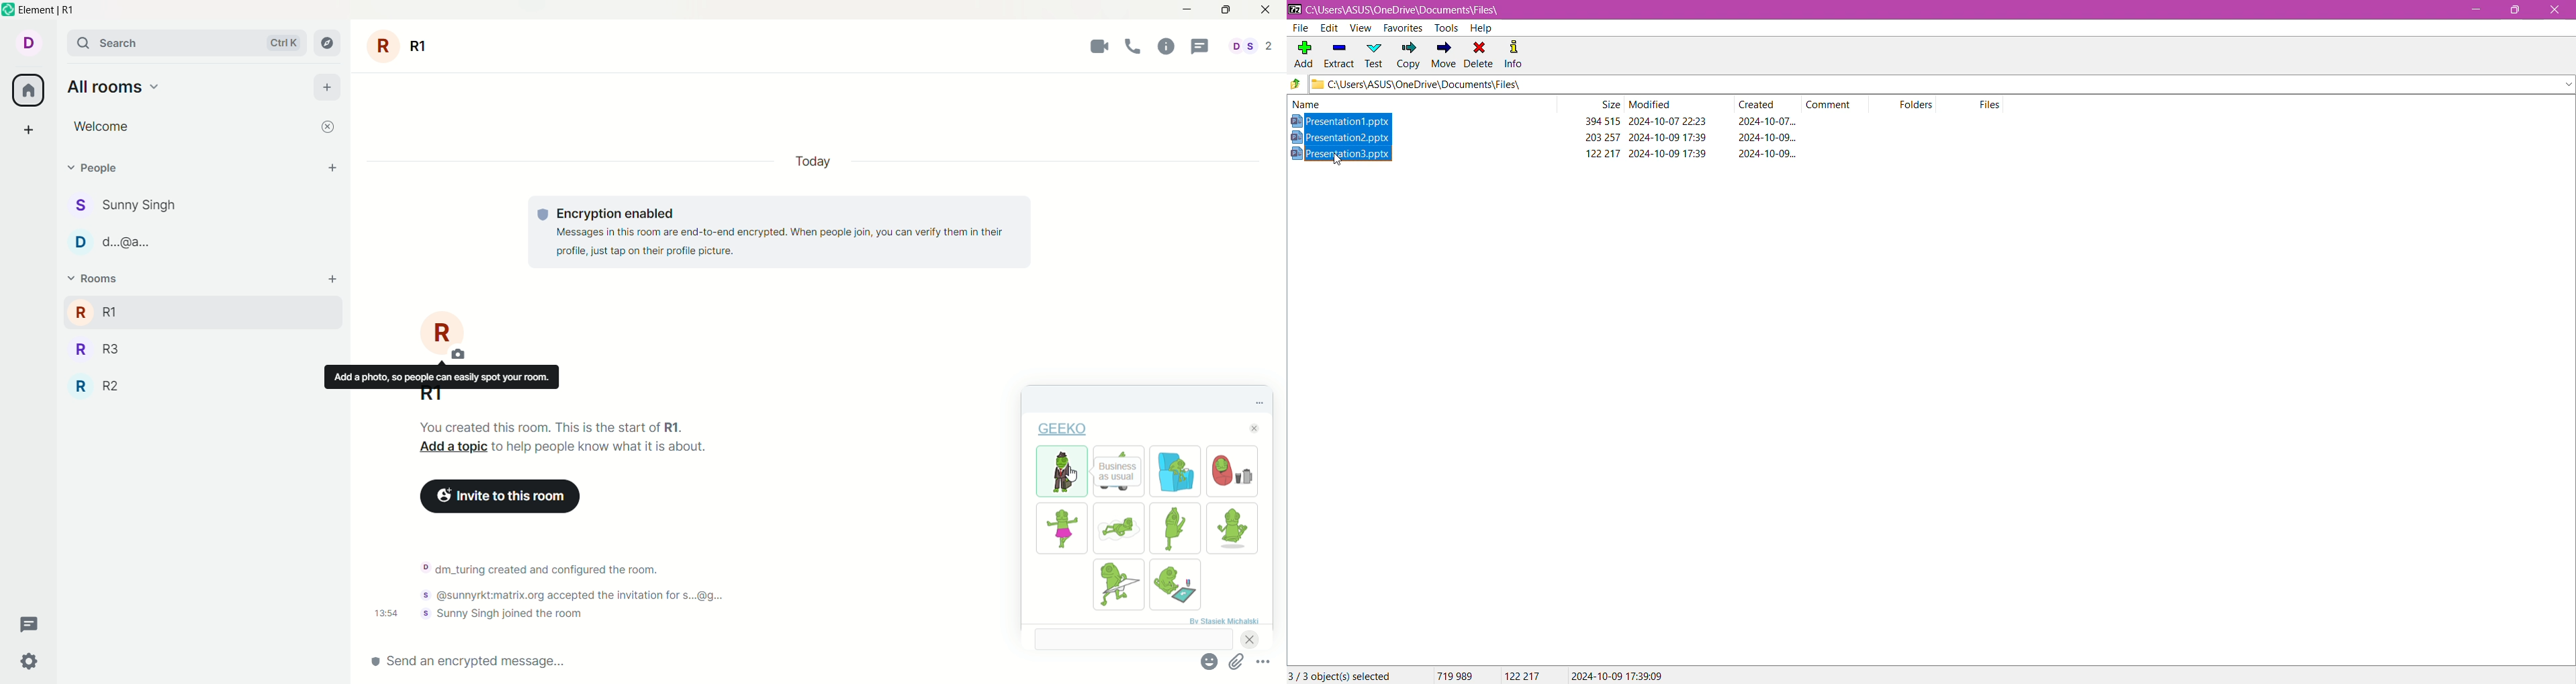 The width and height of the screenshot is (2576, 700). I want to click on rooms, so click(97, 278).